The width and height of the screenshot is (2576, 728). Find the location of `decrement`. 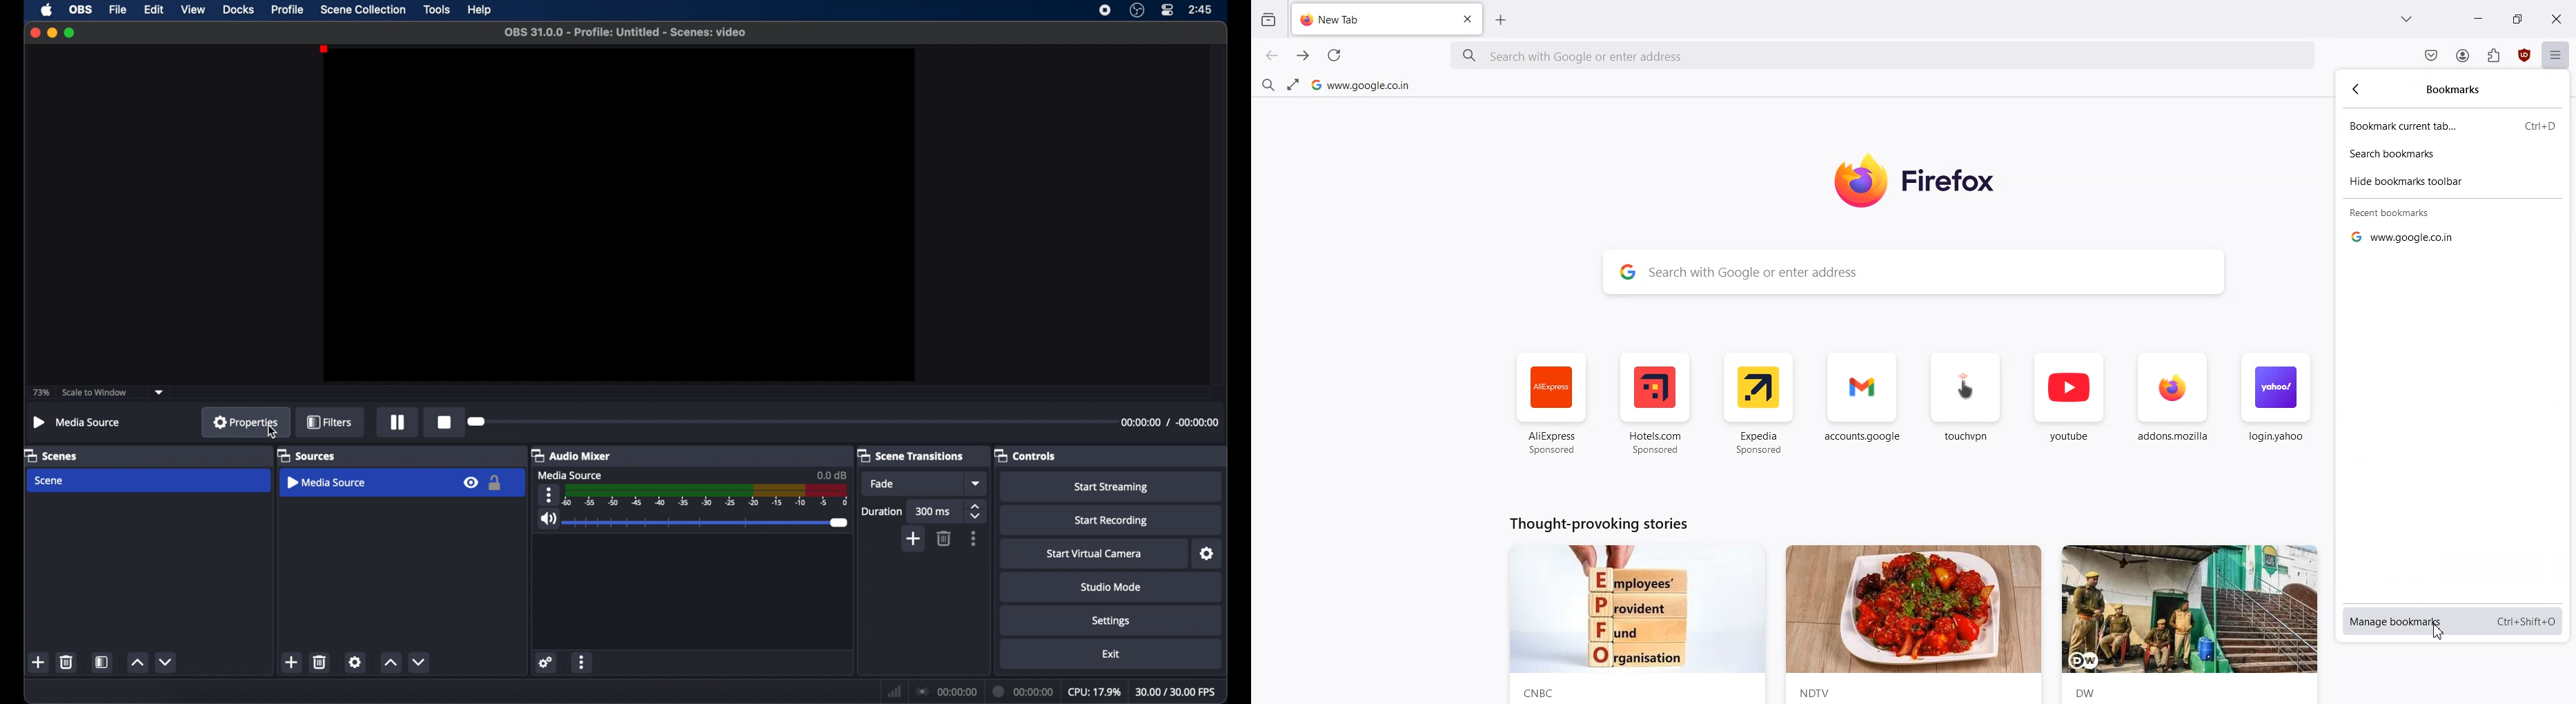

decrement is located at coordinates (167, 662).